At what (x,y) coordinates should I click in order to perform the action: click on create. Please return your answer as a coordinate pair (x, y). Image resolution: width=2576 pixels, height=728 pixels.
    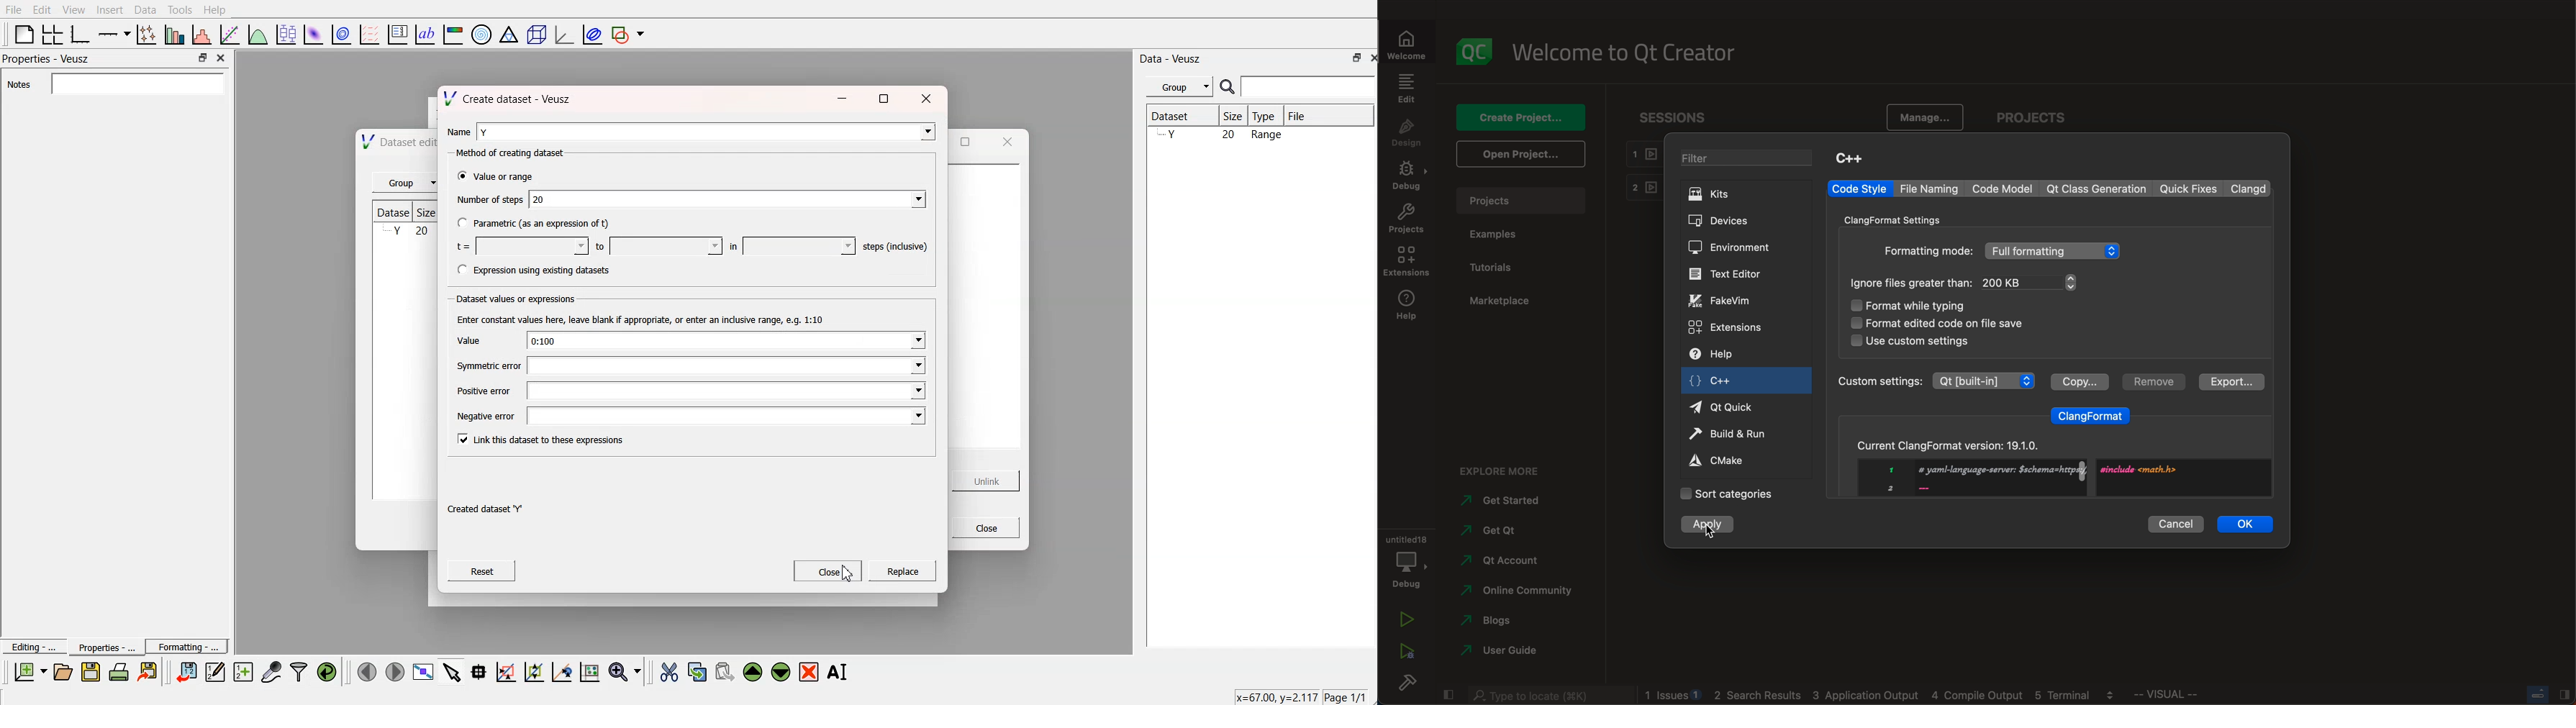
    Looking at the image, I should click on (1518, 117).